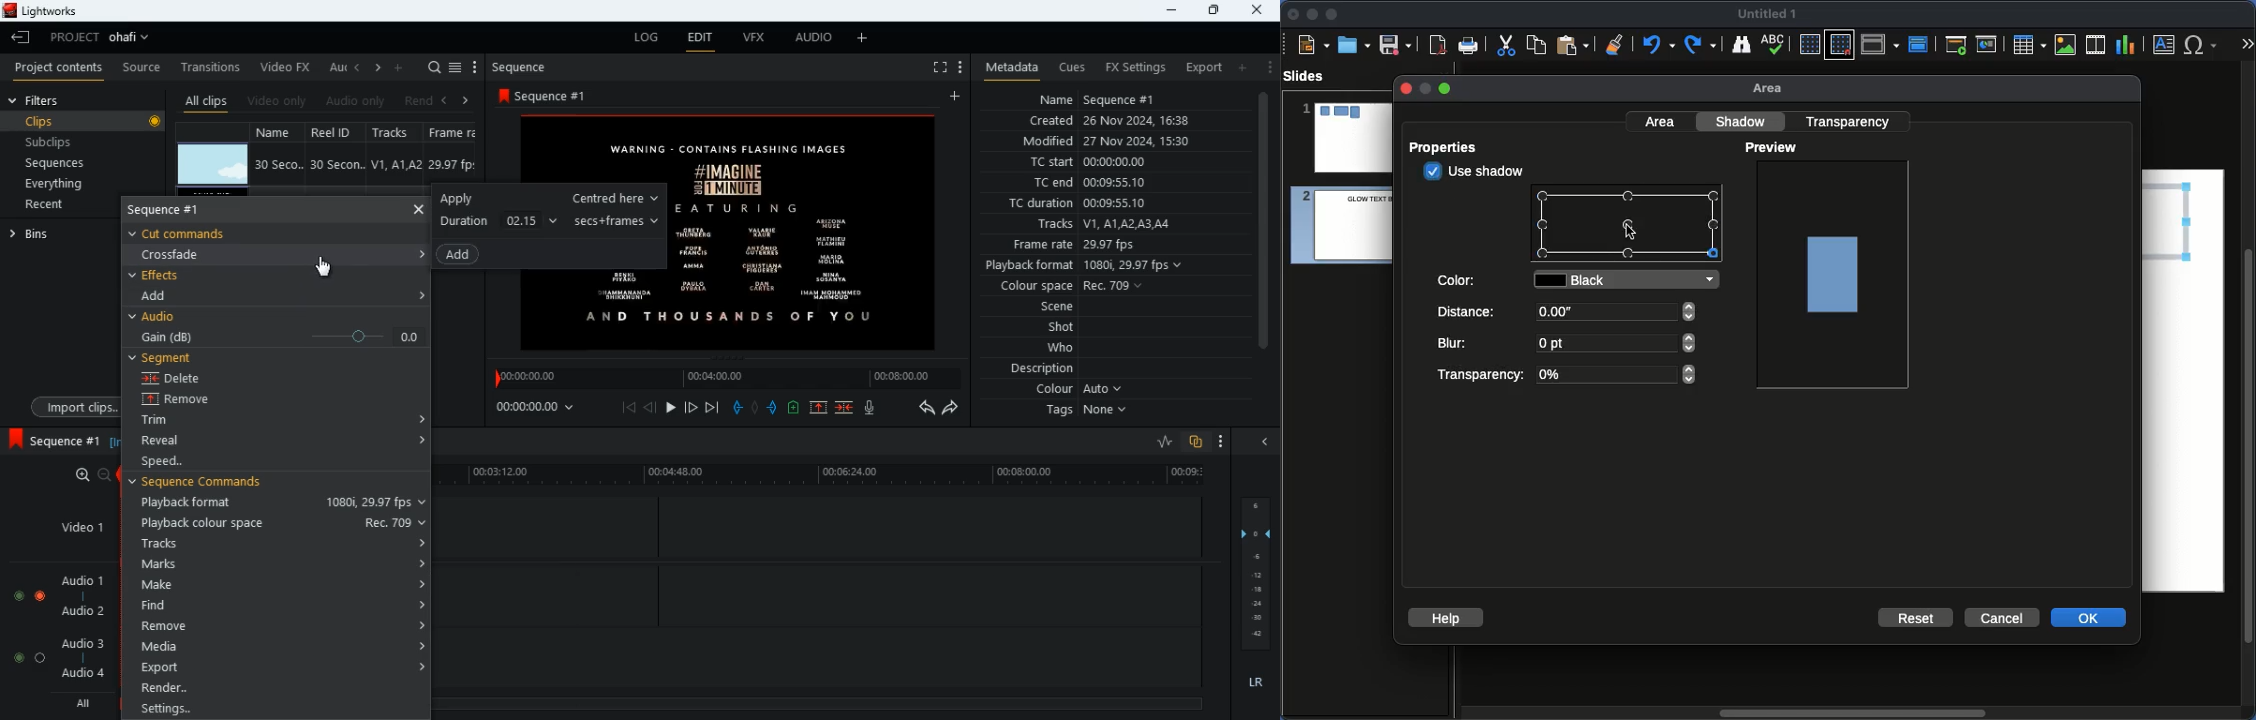 The height and width of the screenshot is (728, 2268). I want to click on Display views, so click(1883, 43).